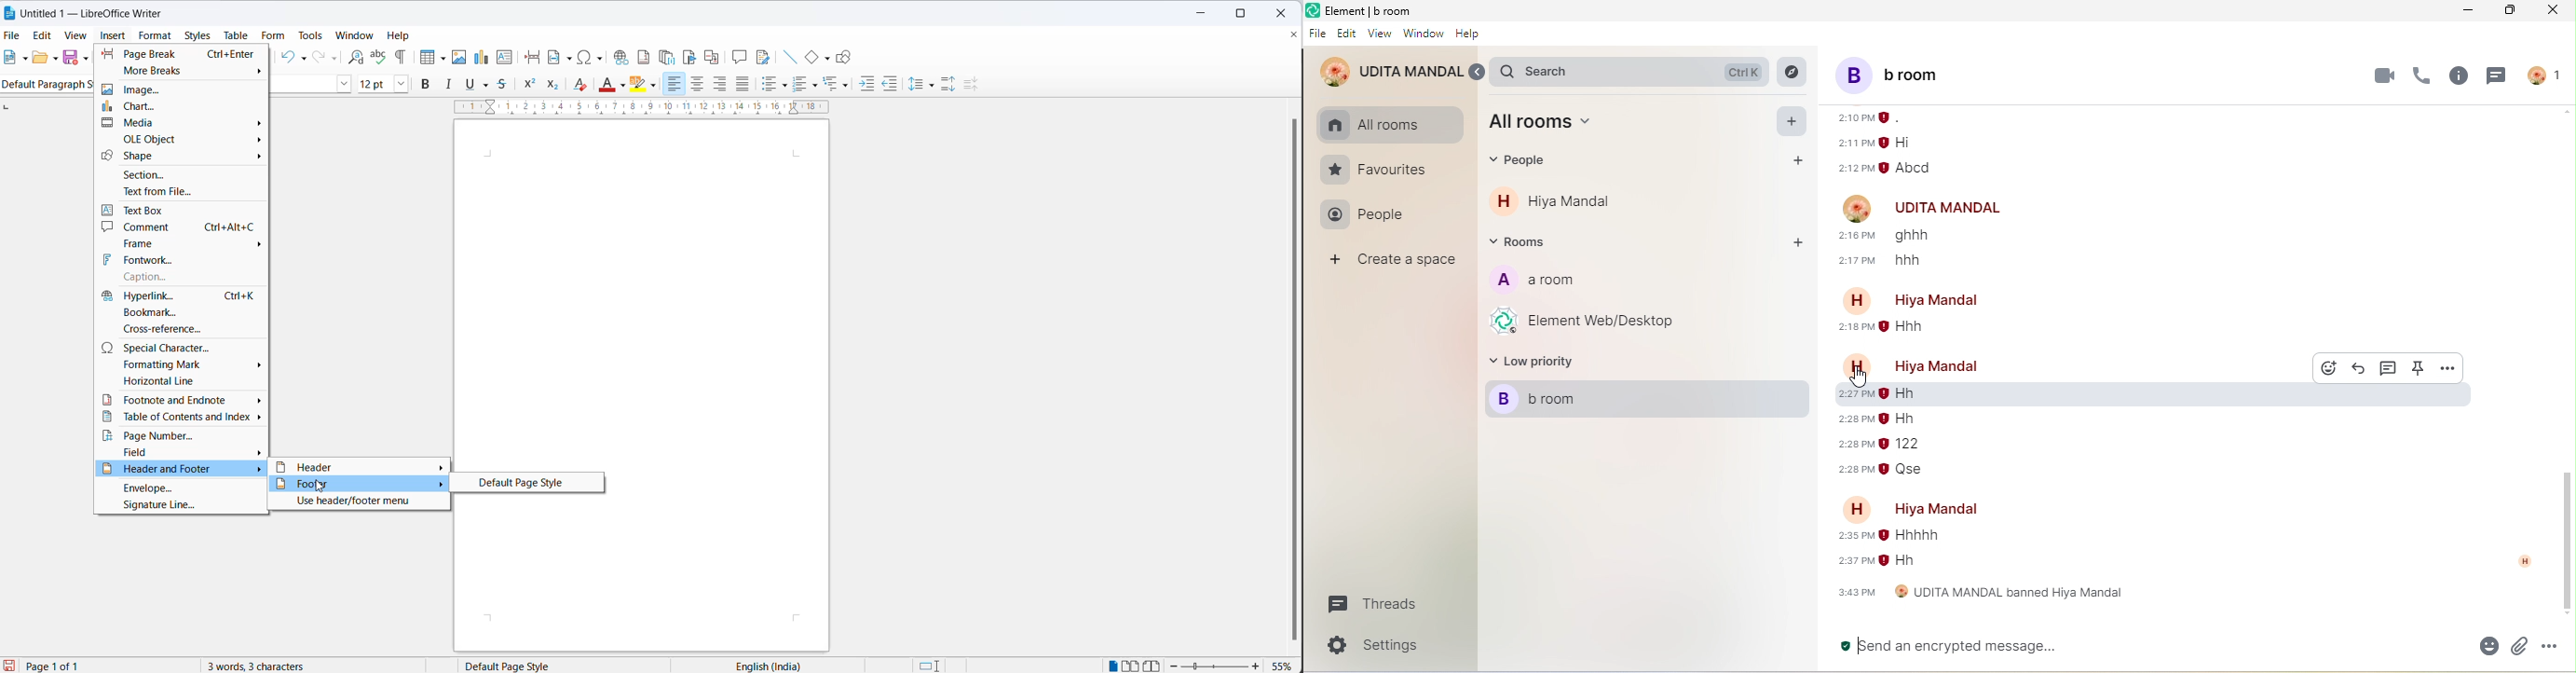 This screenshot has height=700, width=2576. Describe the element at coordinates (2329, 366) in the screenshot. I see `react` at that location.